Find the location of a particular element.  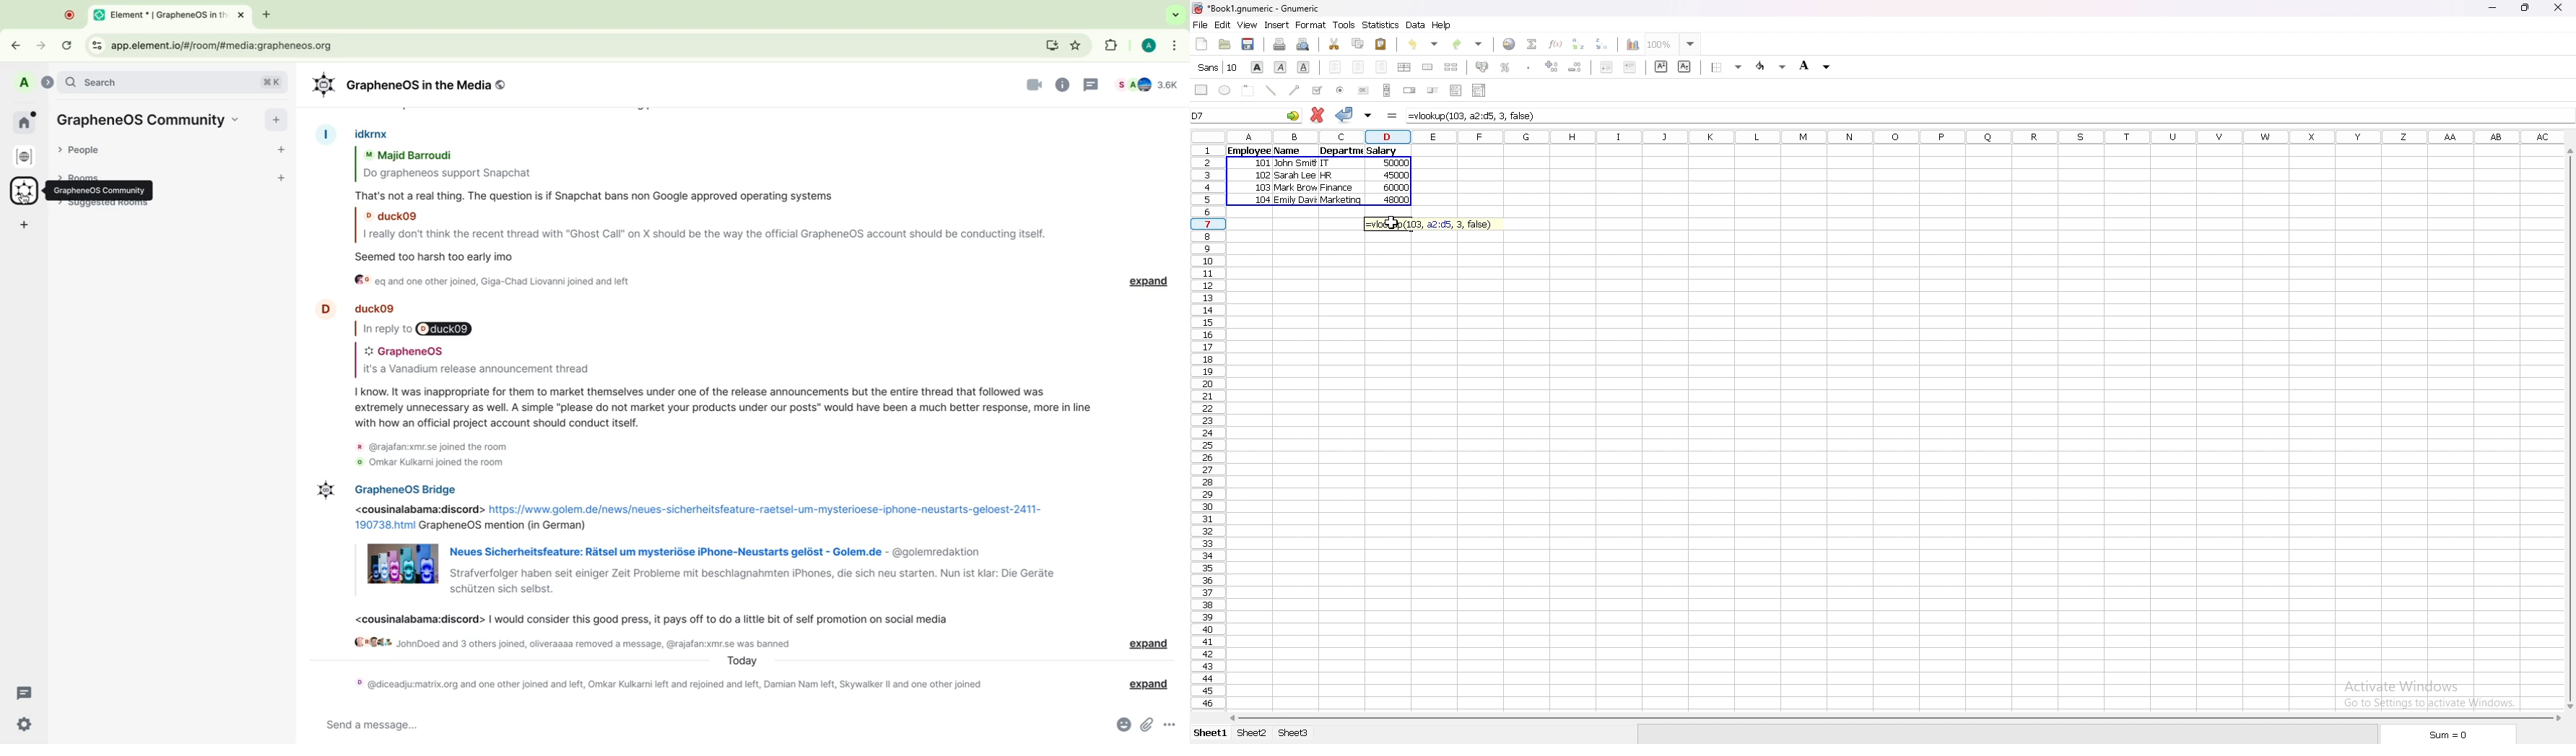

Majid Berroudi is located at coordinates (412, 156).